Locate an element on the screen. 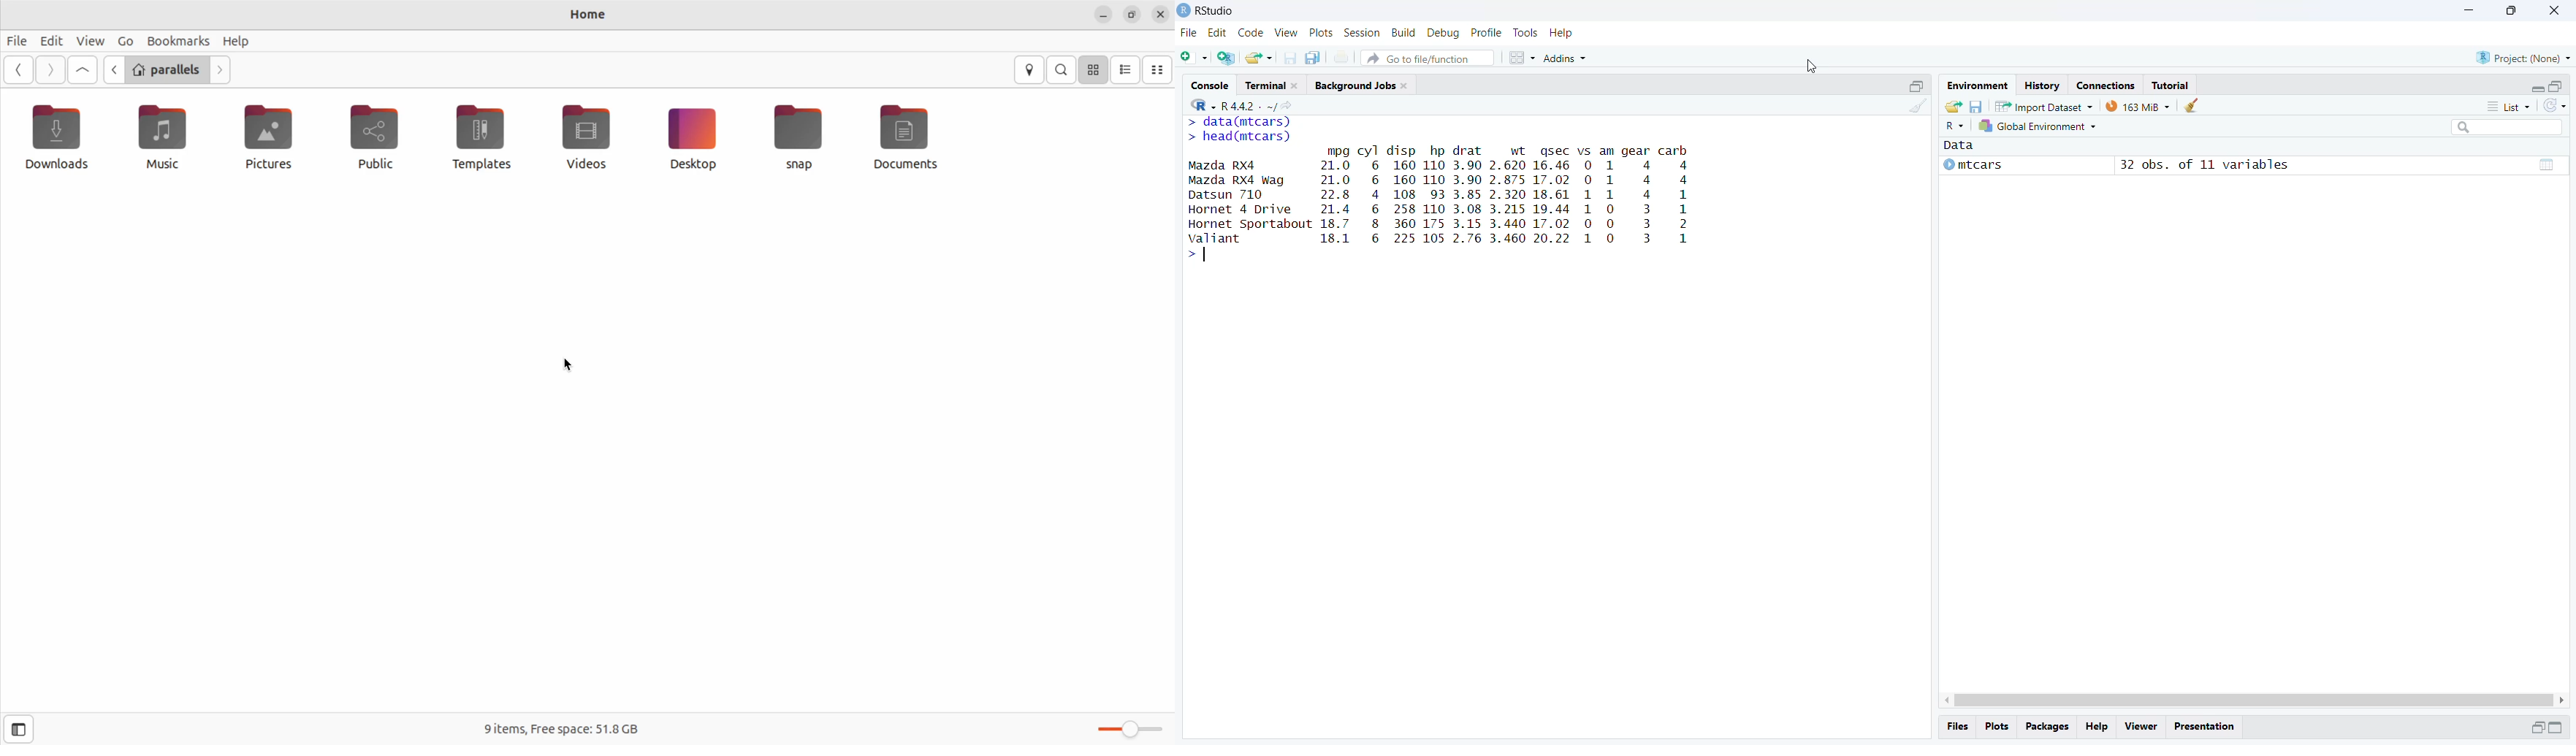  RStudio is located at coordinates (1218, 11).